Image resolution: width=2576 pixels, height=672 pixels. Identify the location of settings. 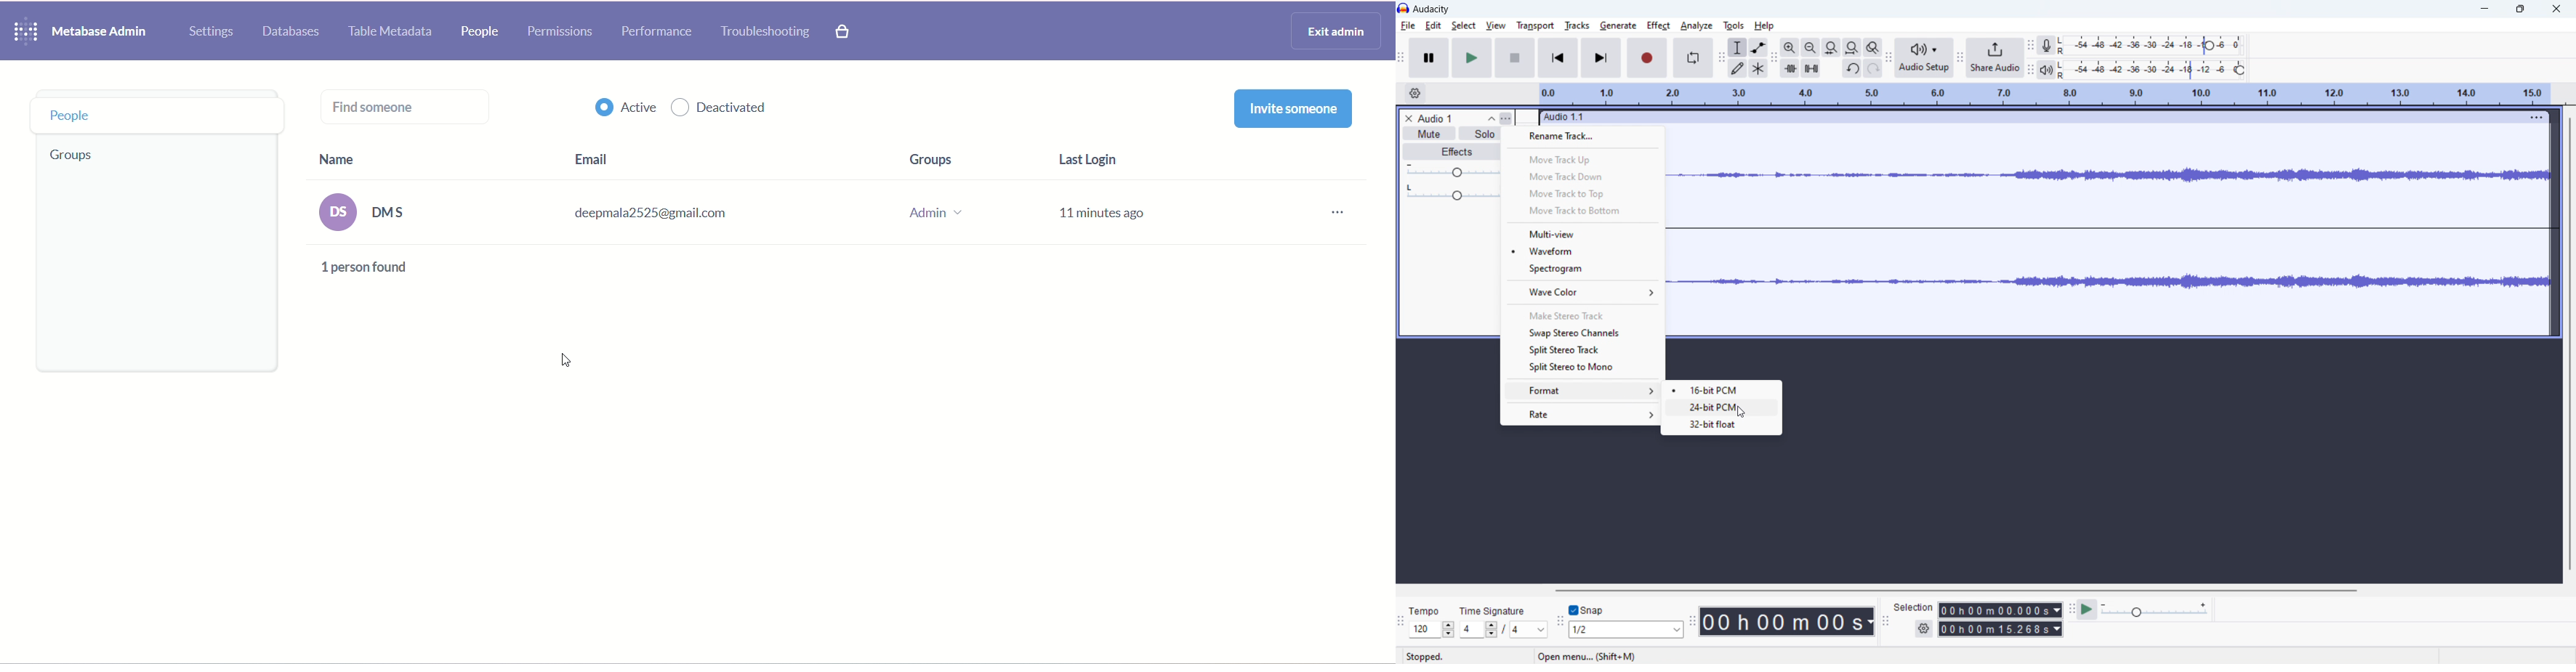
(1925, 628).